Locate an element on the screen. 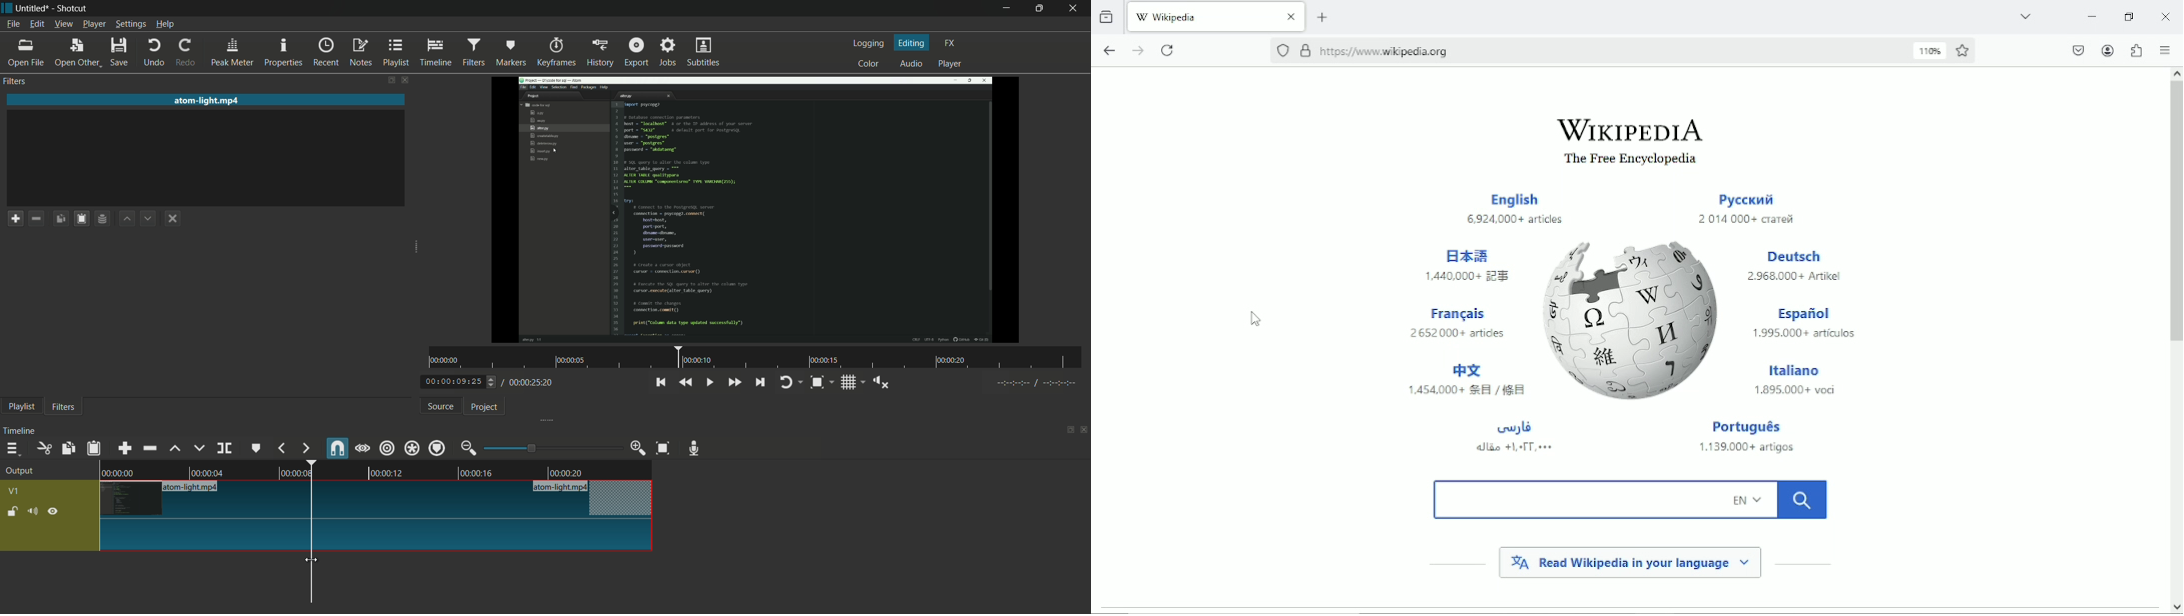  mute is located at coordinates (32, 511).